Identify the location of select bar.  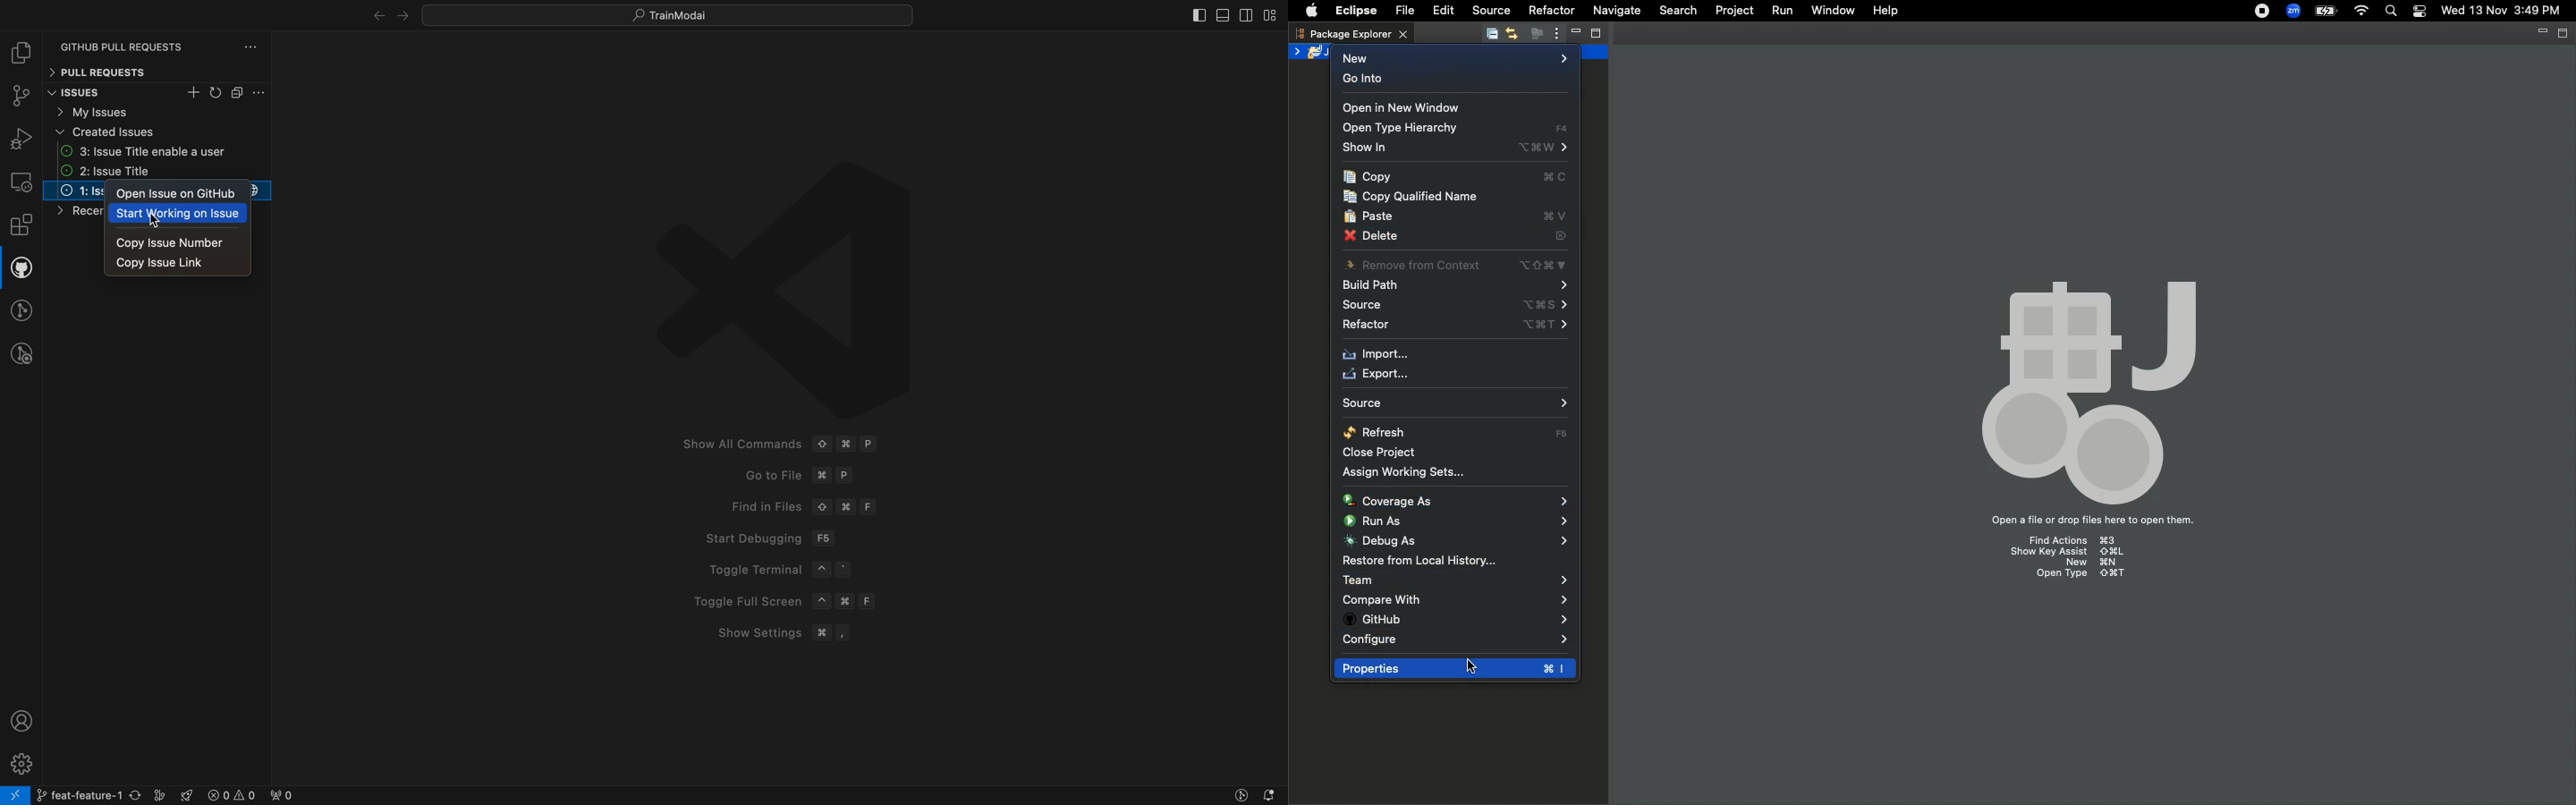
(238, 93).